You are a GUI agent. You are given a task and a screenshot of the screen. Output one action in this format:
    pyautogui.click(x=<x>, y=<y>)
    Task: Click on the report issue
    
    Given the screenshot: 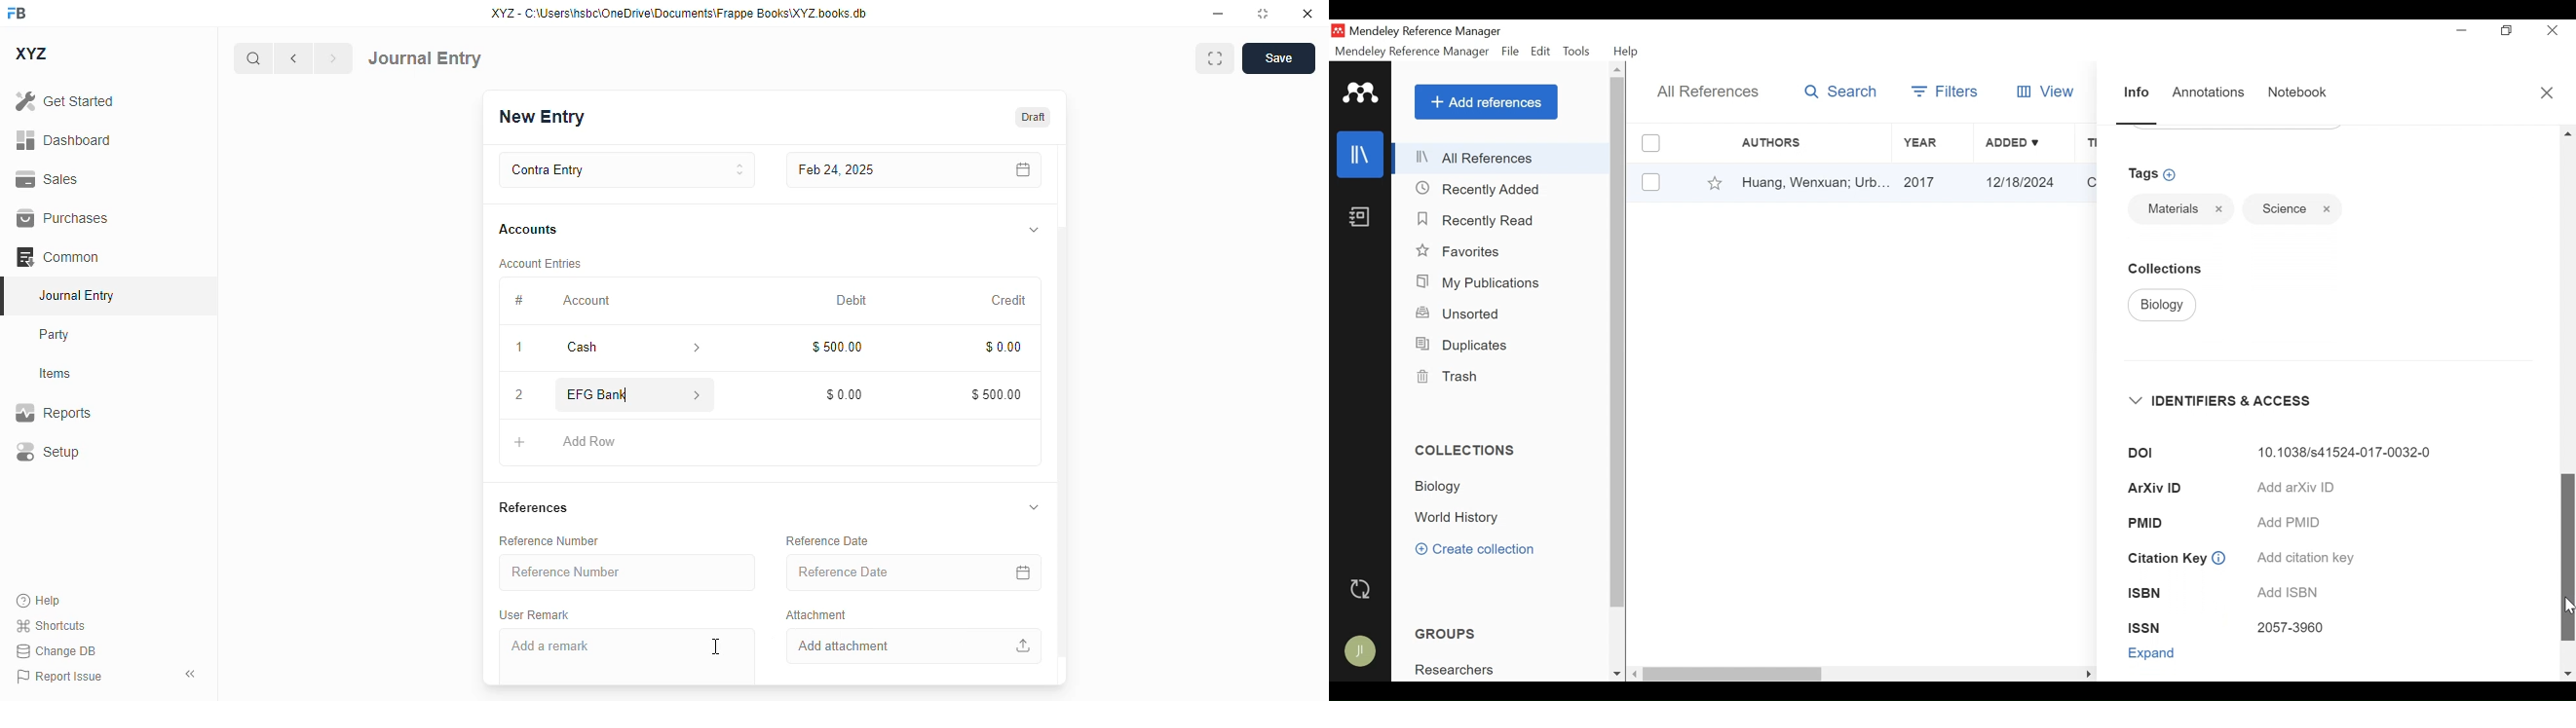 What is the action you would take?
    pyautogui.click(x=59, y=676)
    